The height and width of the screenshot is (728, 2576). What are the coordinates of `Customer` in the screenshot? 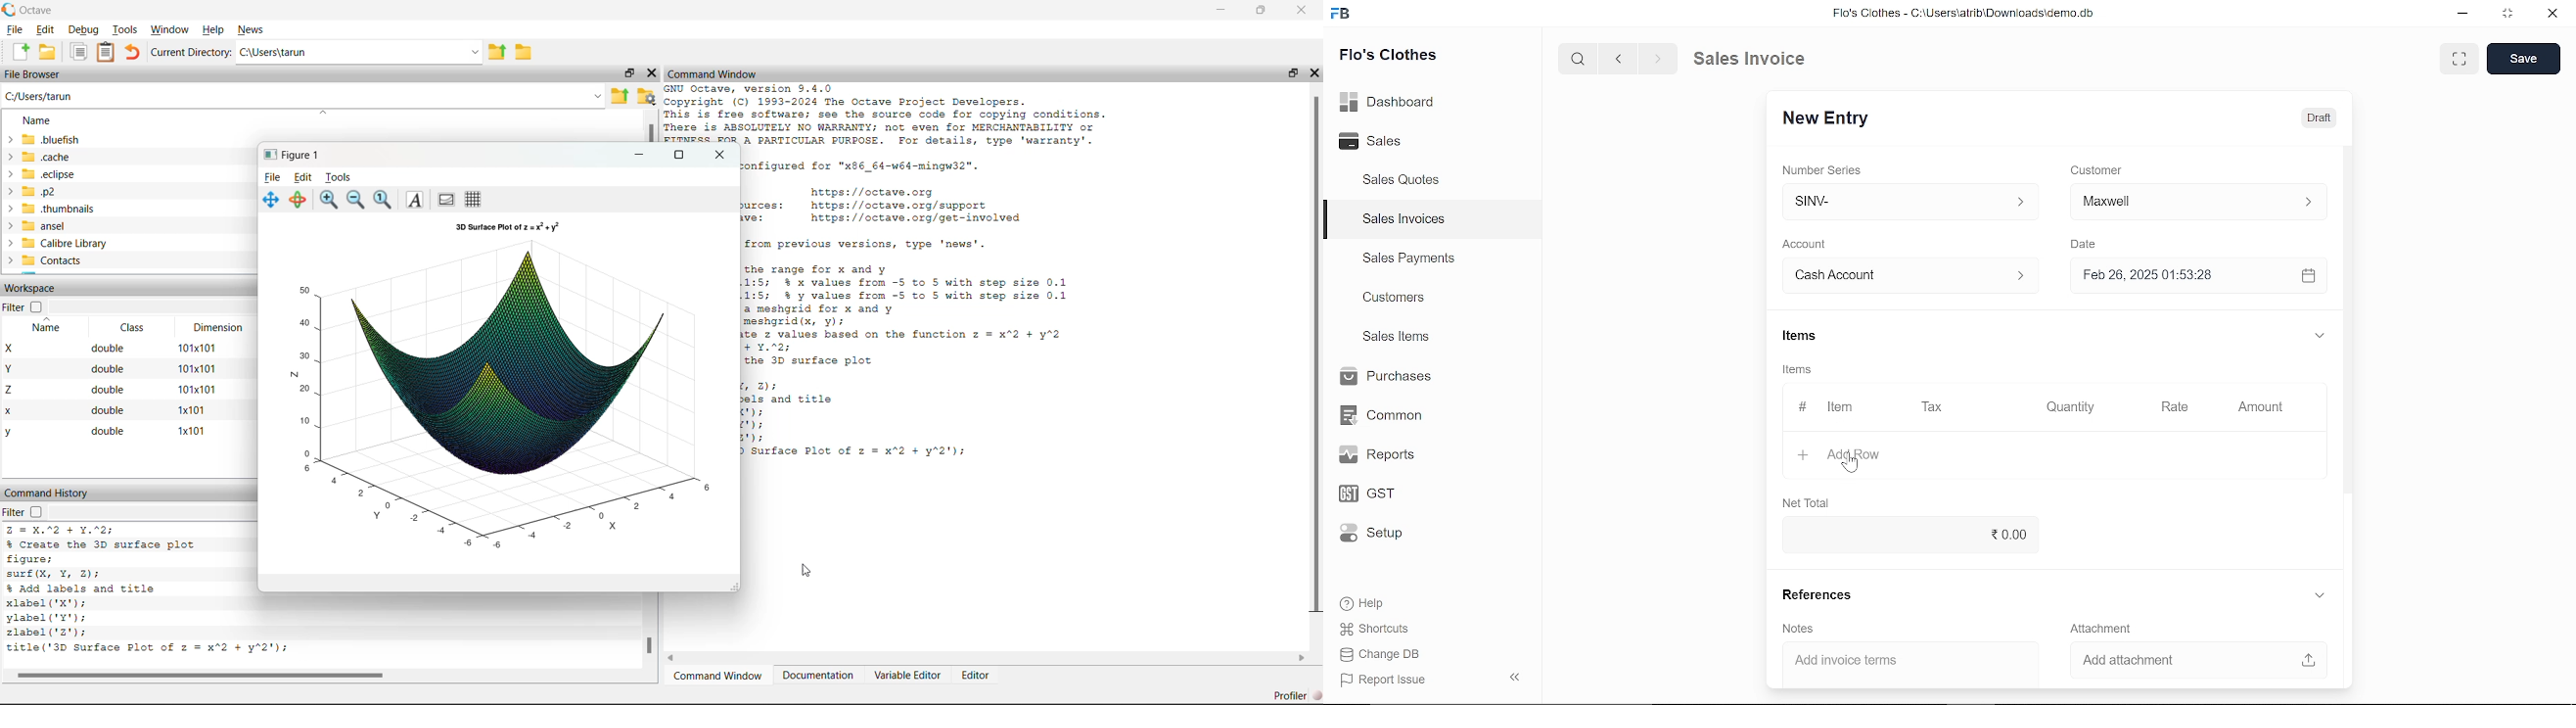 It's located at (2198, 201).